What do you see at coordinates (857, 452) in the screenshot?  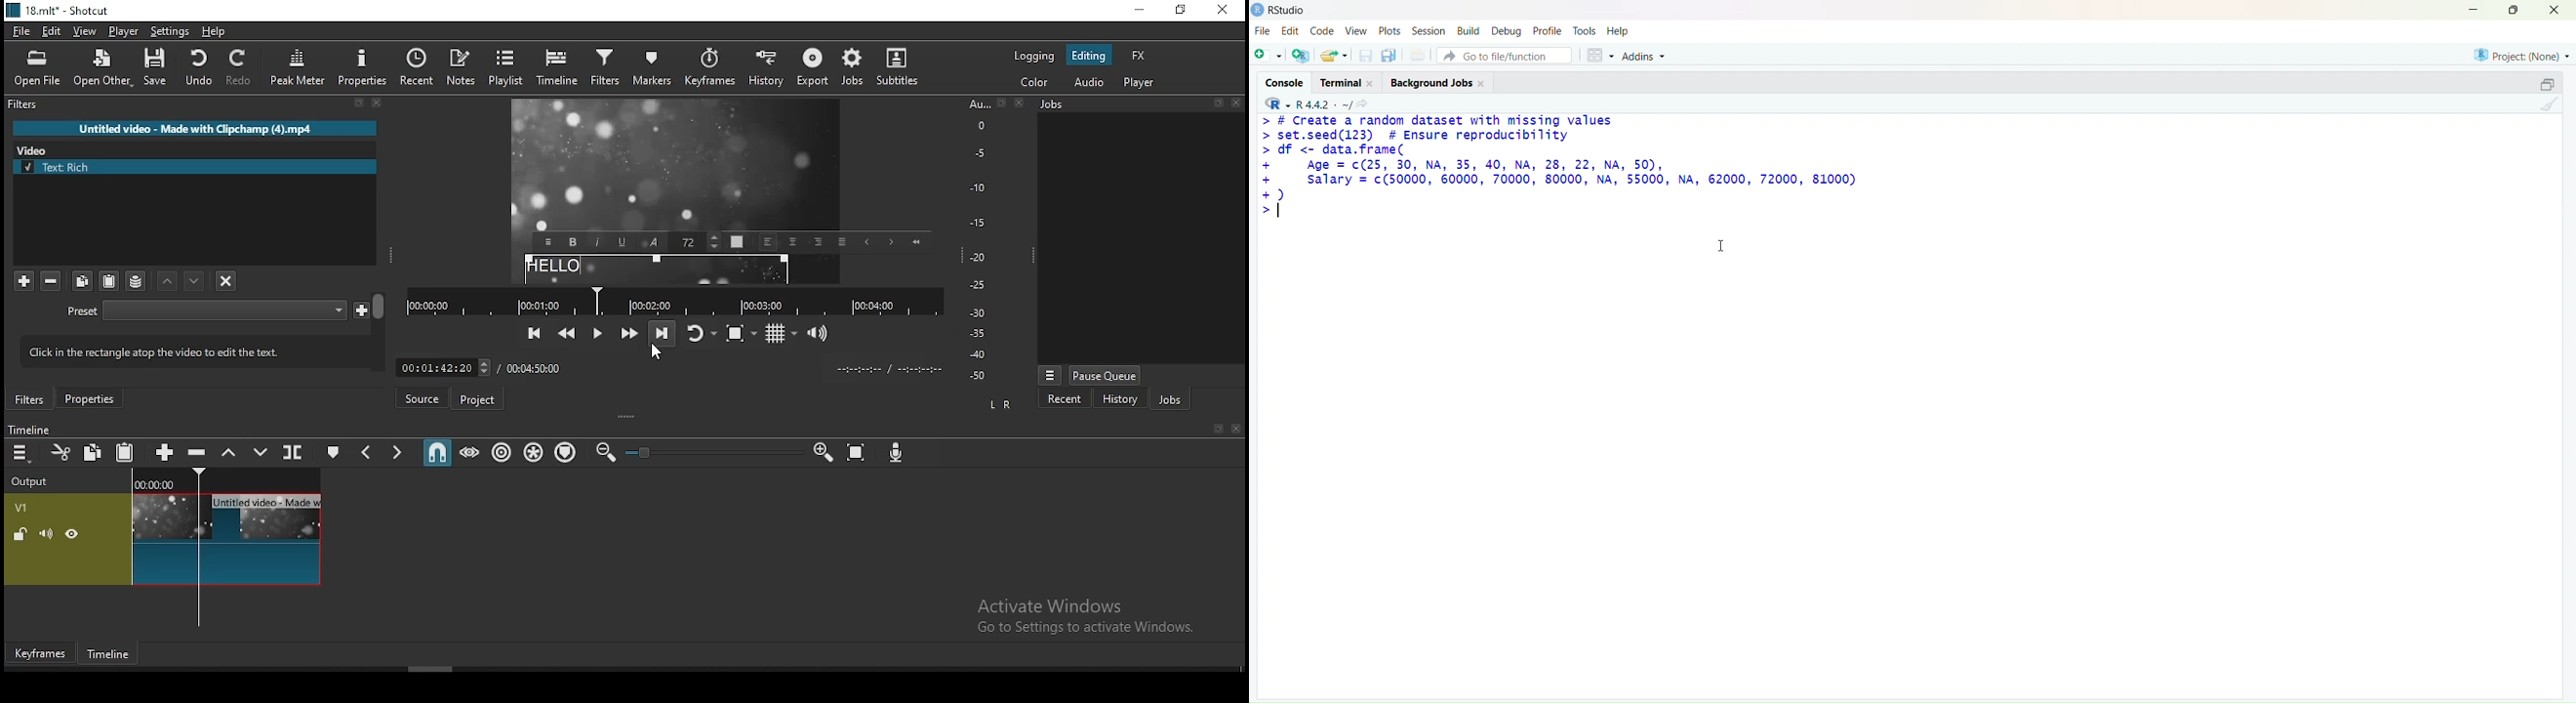 I see `zoom timeline to fit` at bounding box center [857, 452].